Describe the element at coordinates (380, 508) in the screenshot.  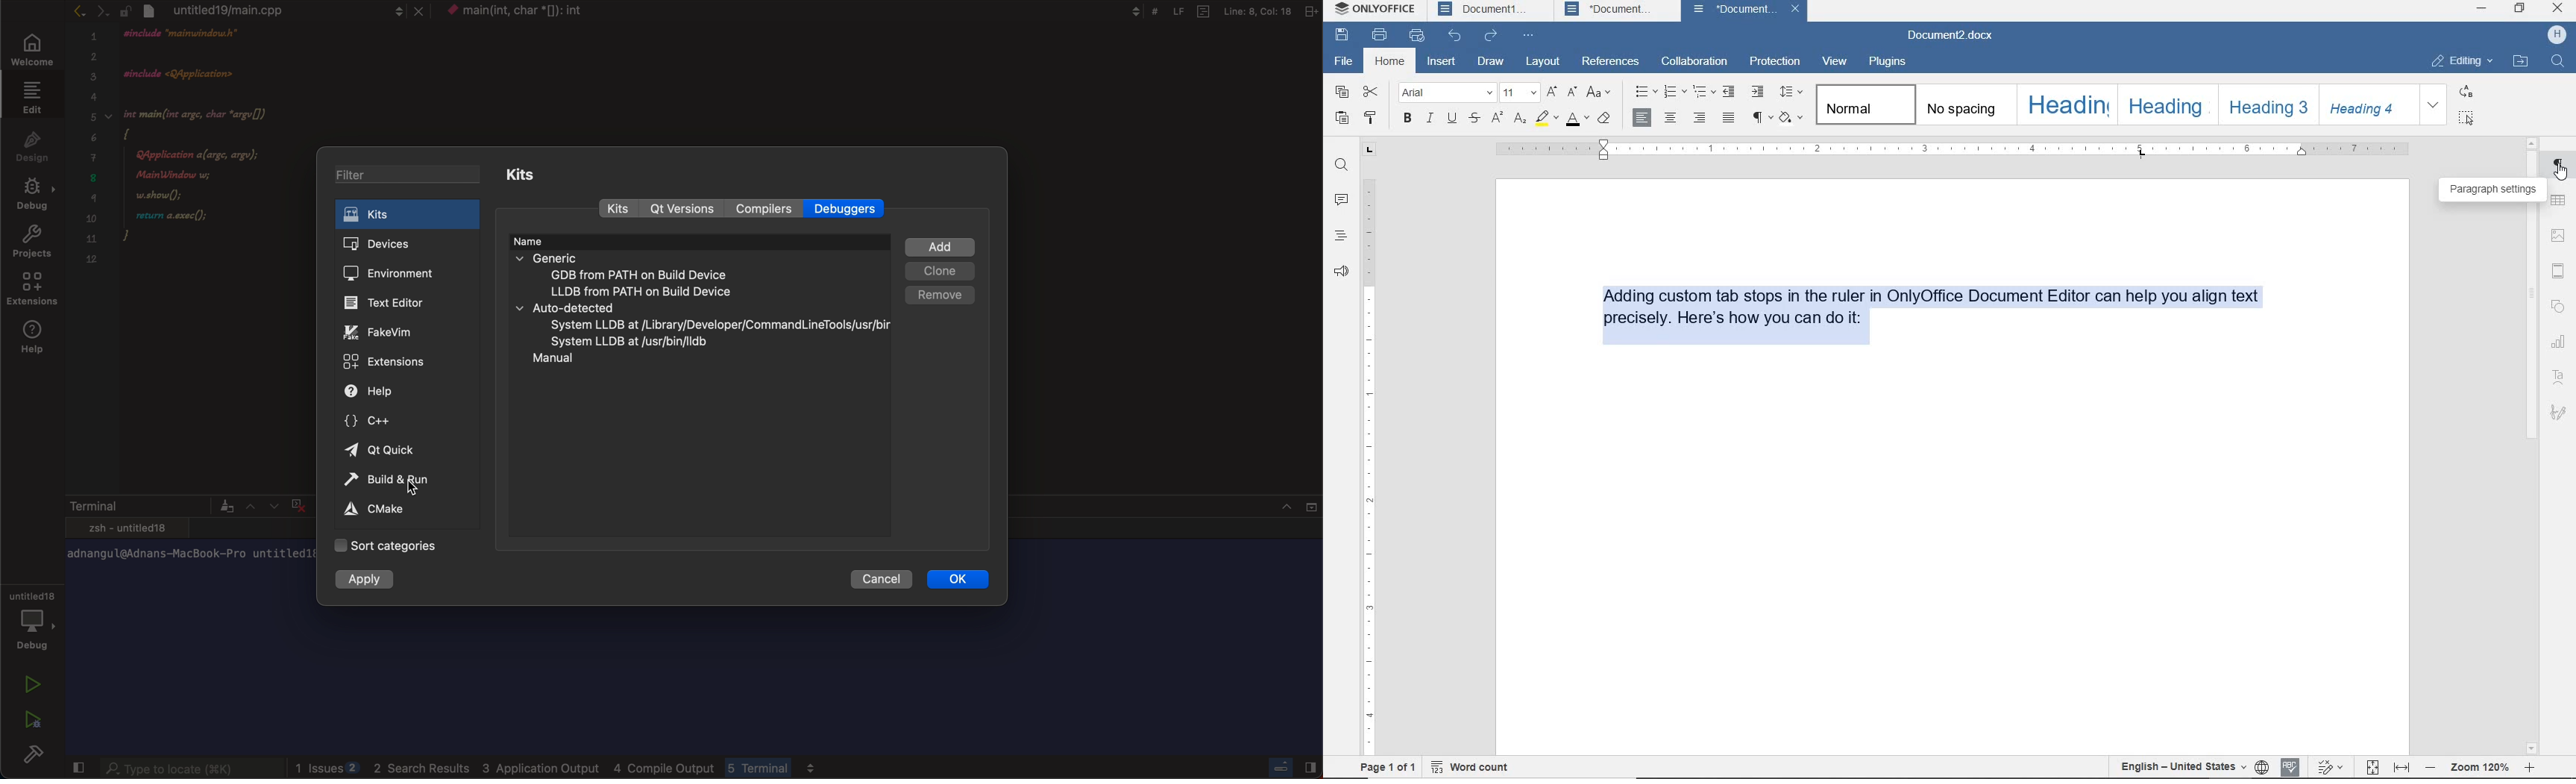
I see `cmake` at that location.